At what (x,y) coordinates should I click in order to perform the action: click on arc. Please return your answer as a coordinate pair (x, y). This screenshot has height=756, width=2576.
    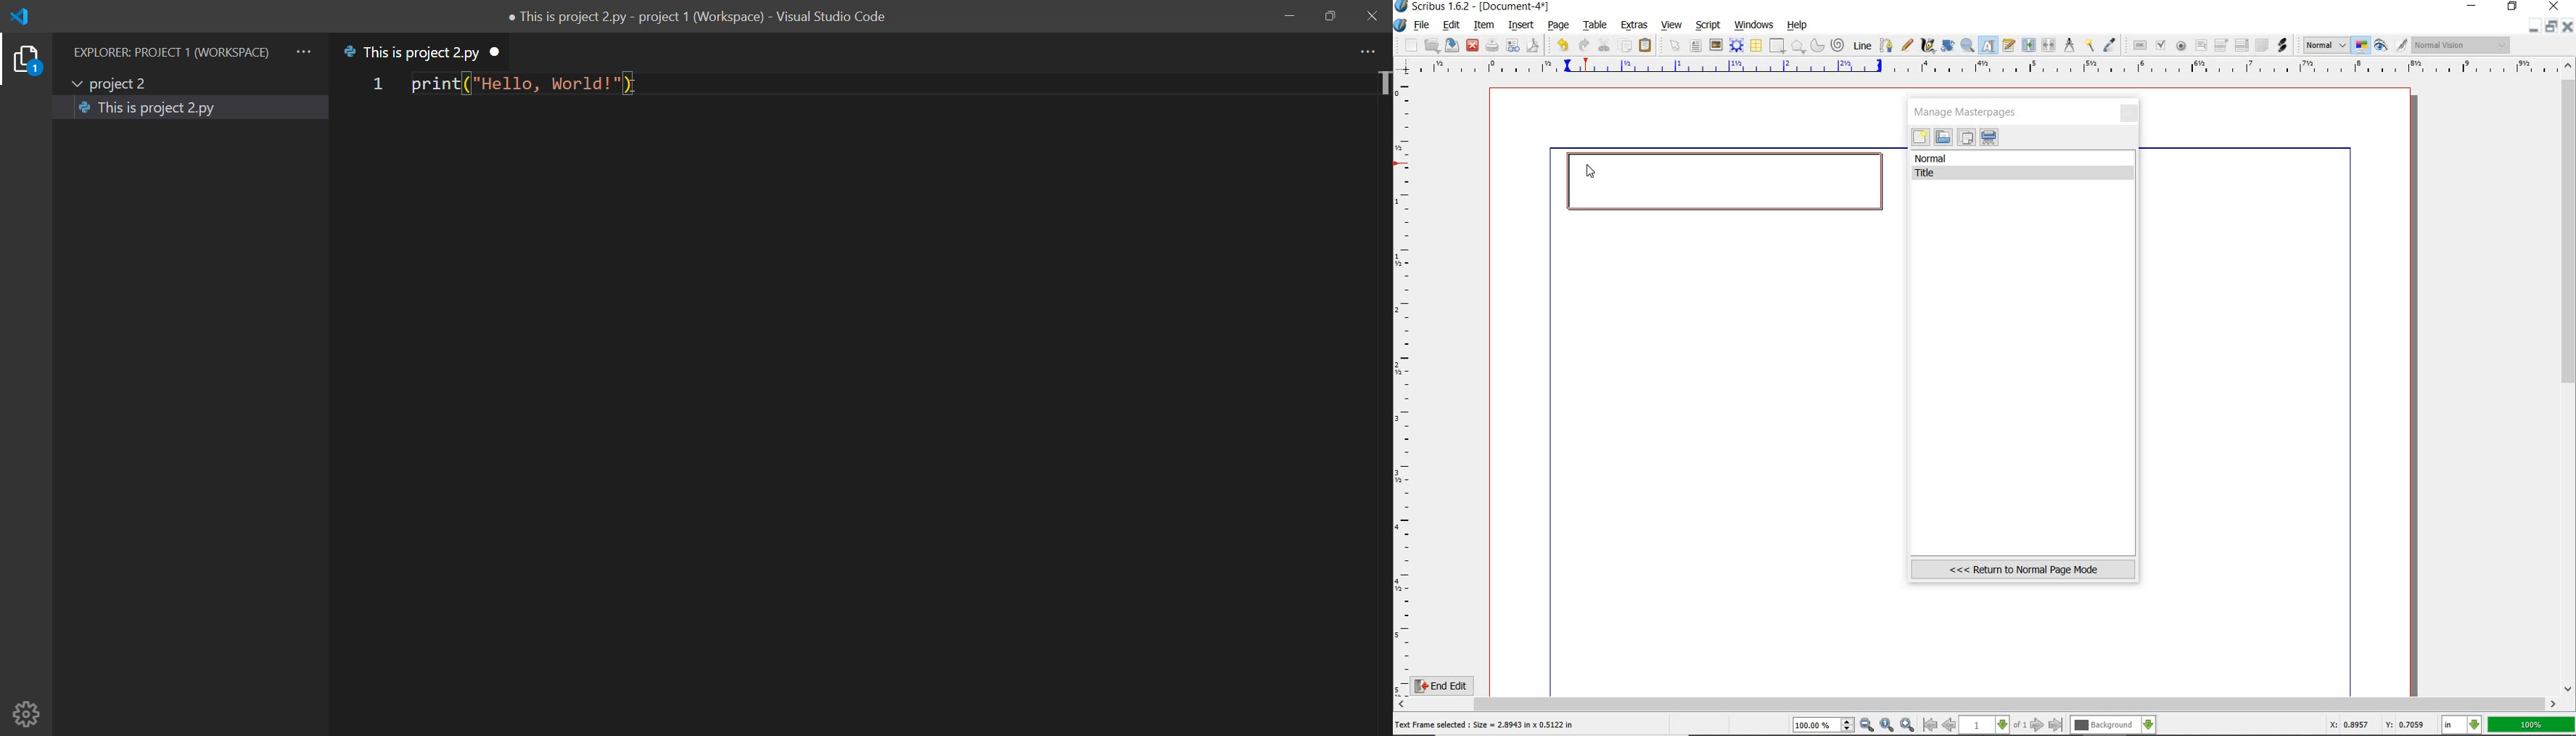
    Looking at the image, I should click on (1816, 45).